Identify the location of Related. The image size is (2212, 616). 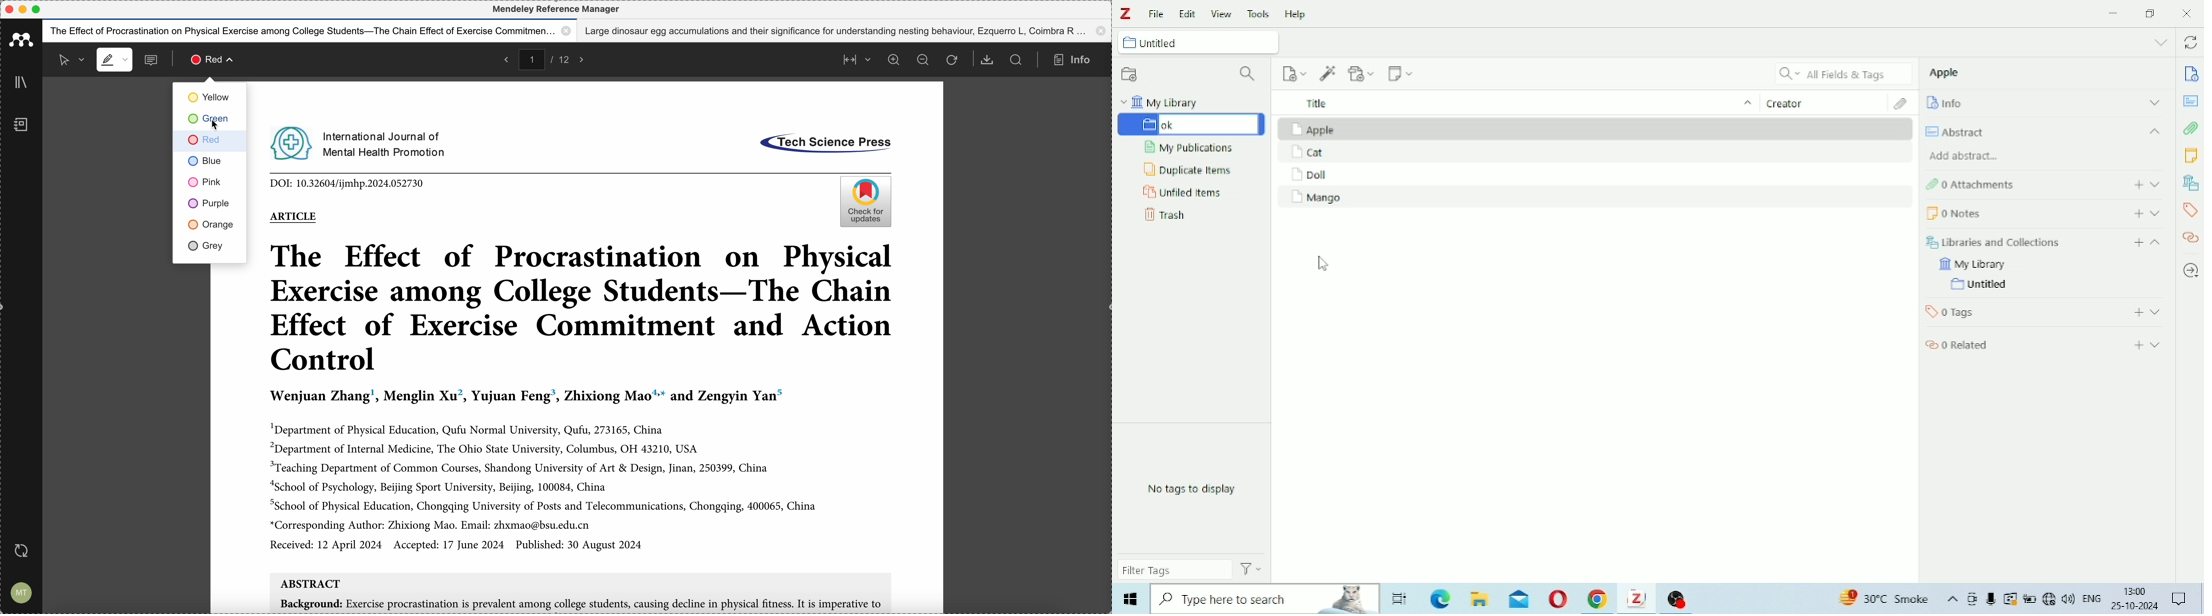
(2191, 236).